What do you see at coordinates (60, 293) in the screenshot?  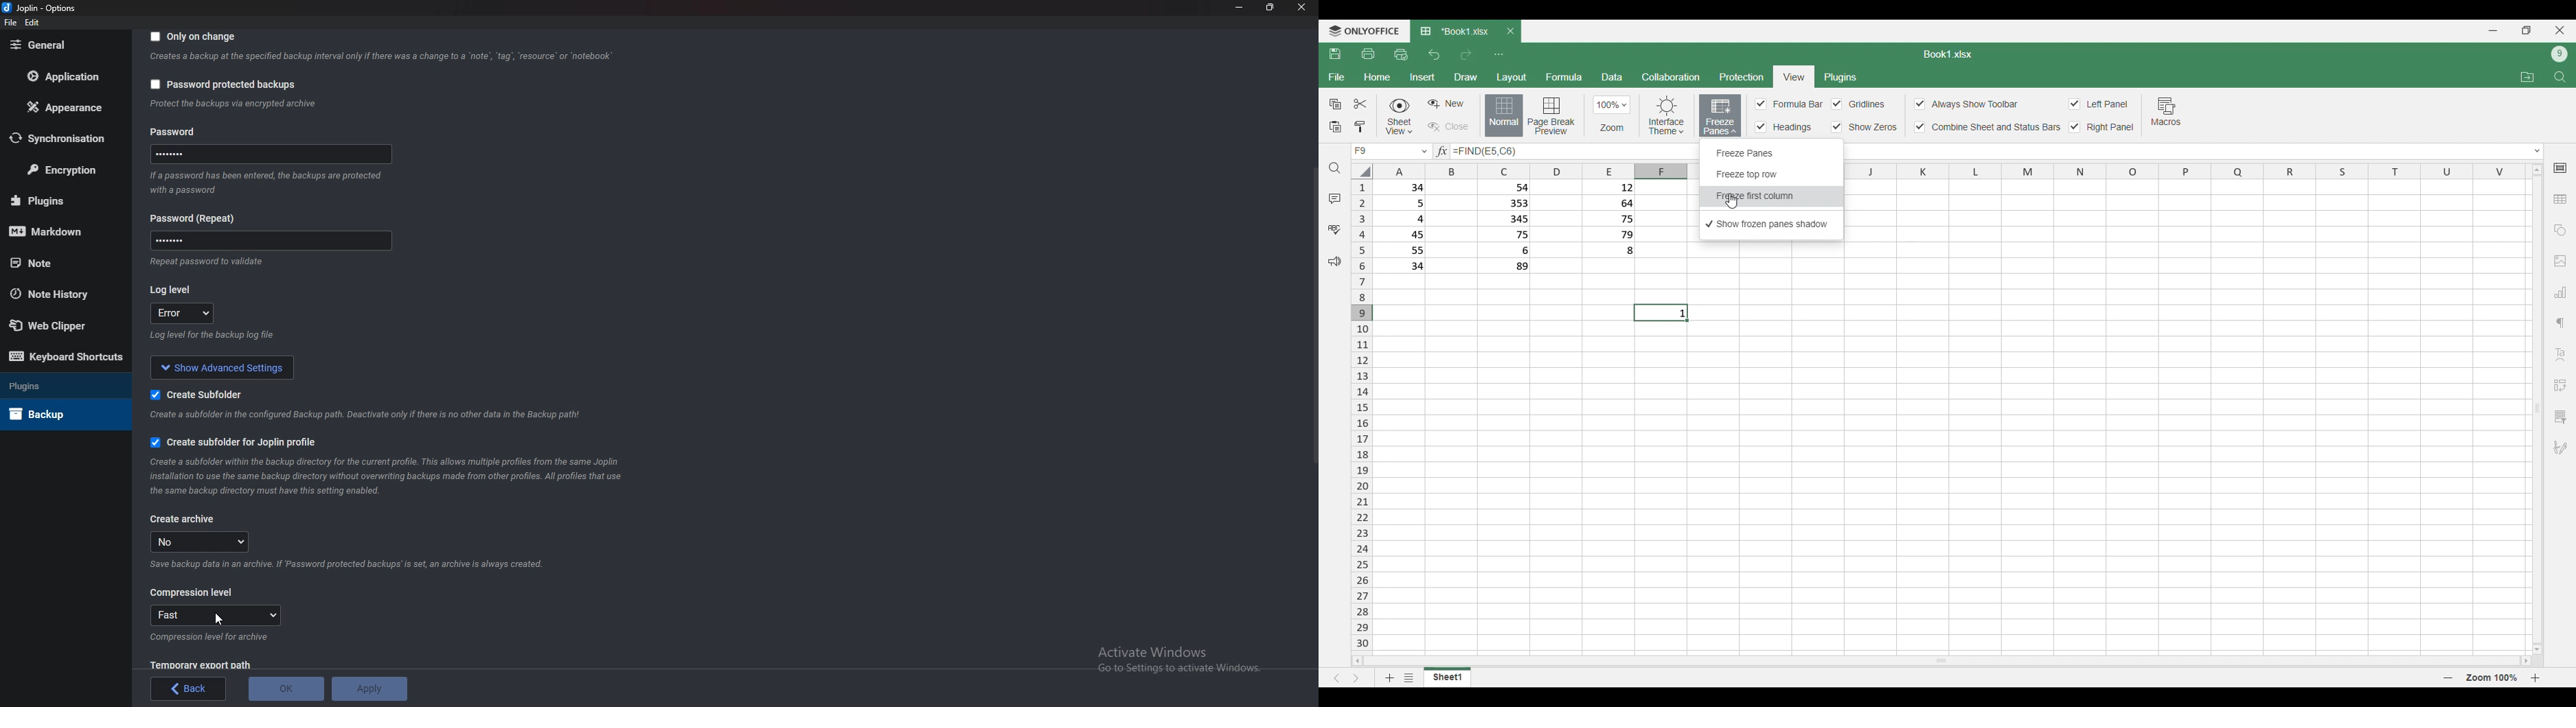 I see `Note history` at bounding box center [60, 293].